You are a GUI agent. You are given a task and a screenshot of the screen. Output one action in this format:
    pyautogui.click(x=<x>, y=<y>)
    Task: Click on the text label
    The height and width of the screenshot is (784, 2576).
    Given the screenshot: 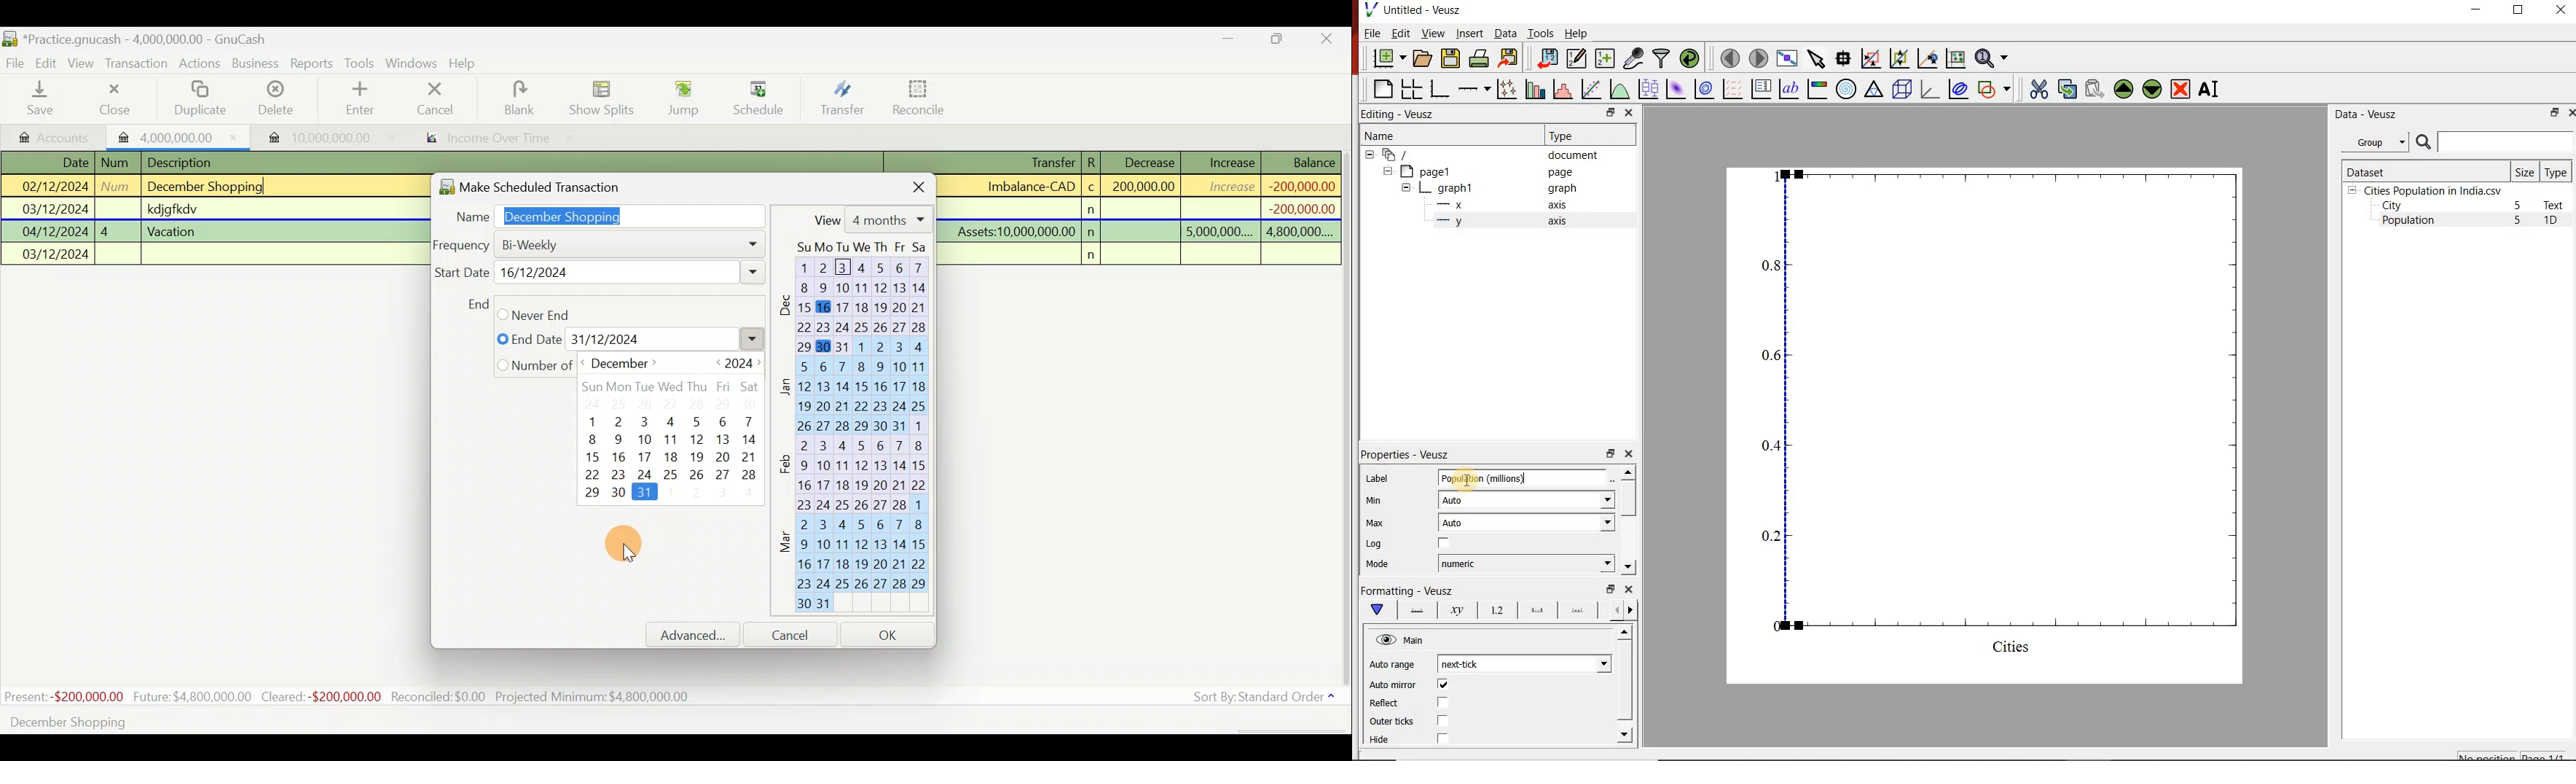 What is the action you would take?
    pyautogui.click(x=1788, y=88)
    